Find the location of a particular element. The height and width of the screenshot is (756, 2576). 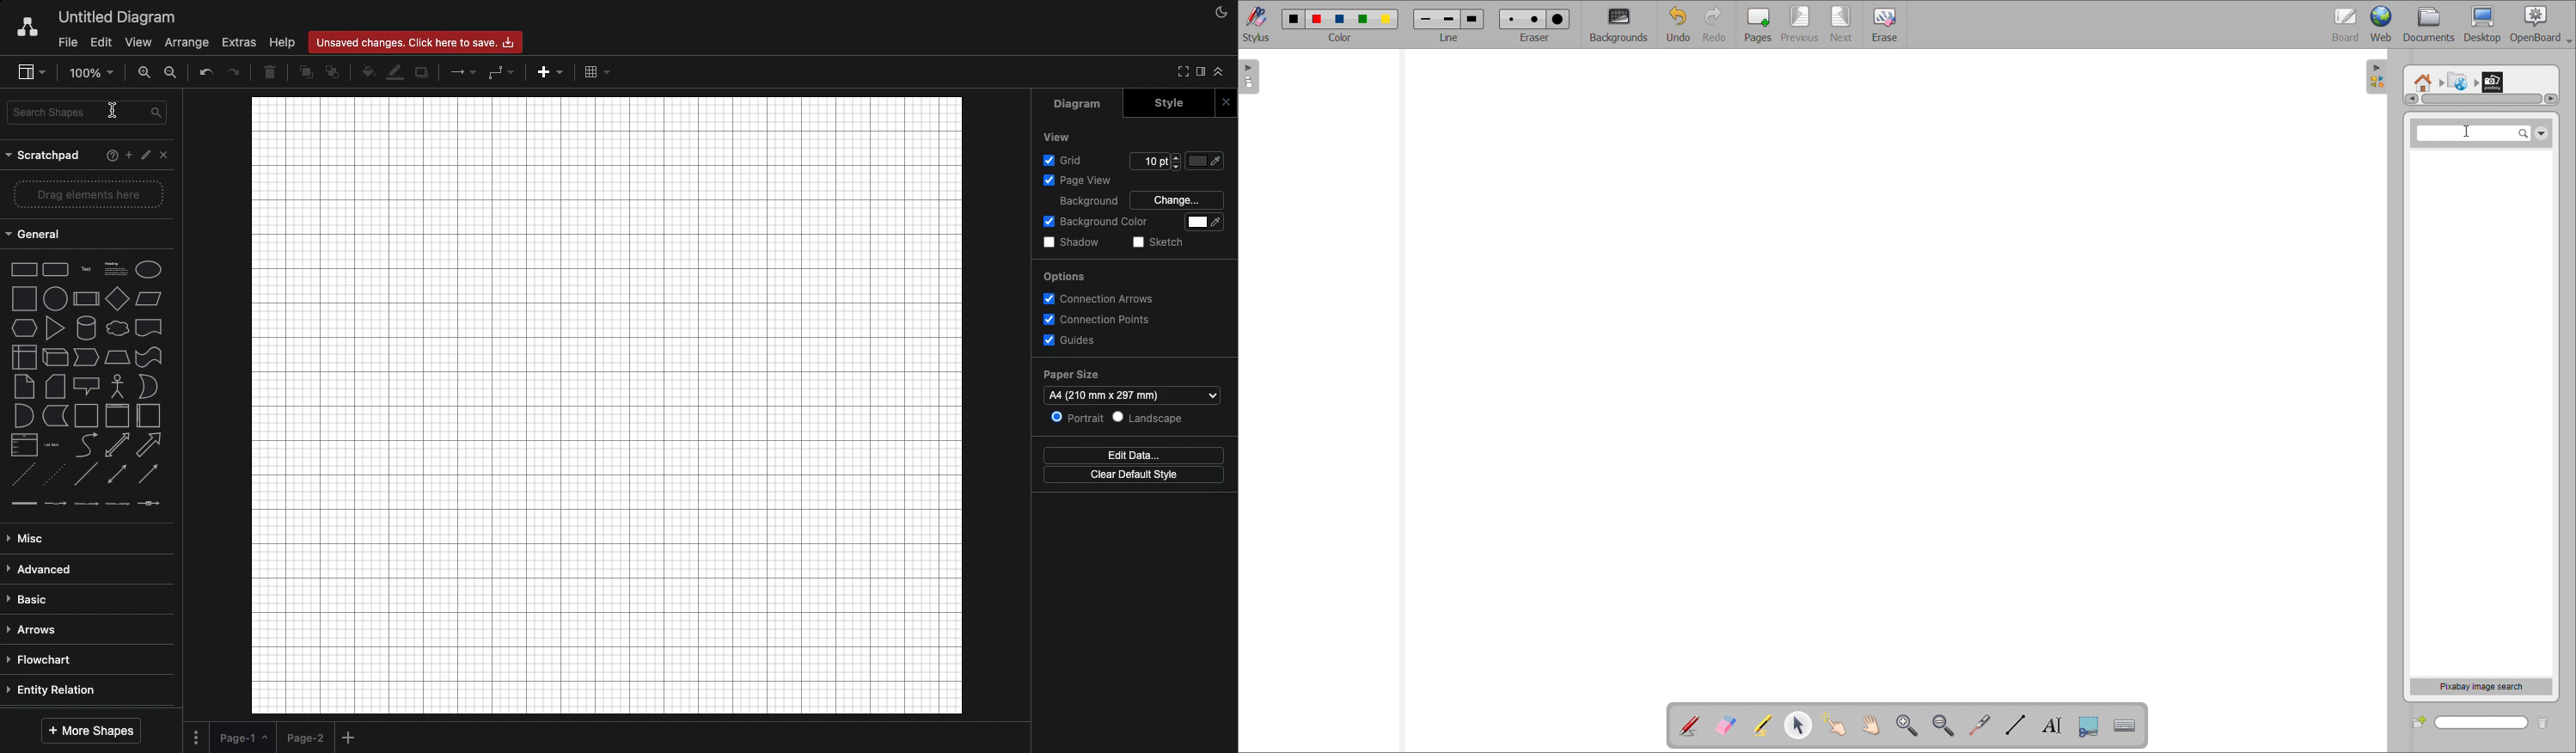

Sidebar is located at coordinates (1198, 72).